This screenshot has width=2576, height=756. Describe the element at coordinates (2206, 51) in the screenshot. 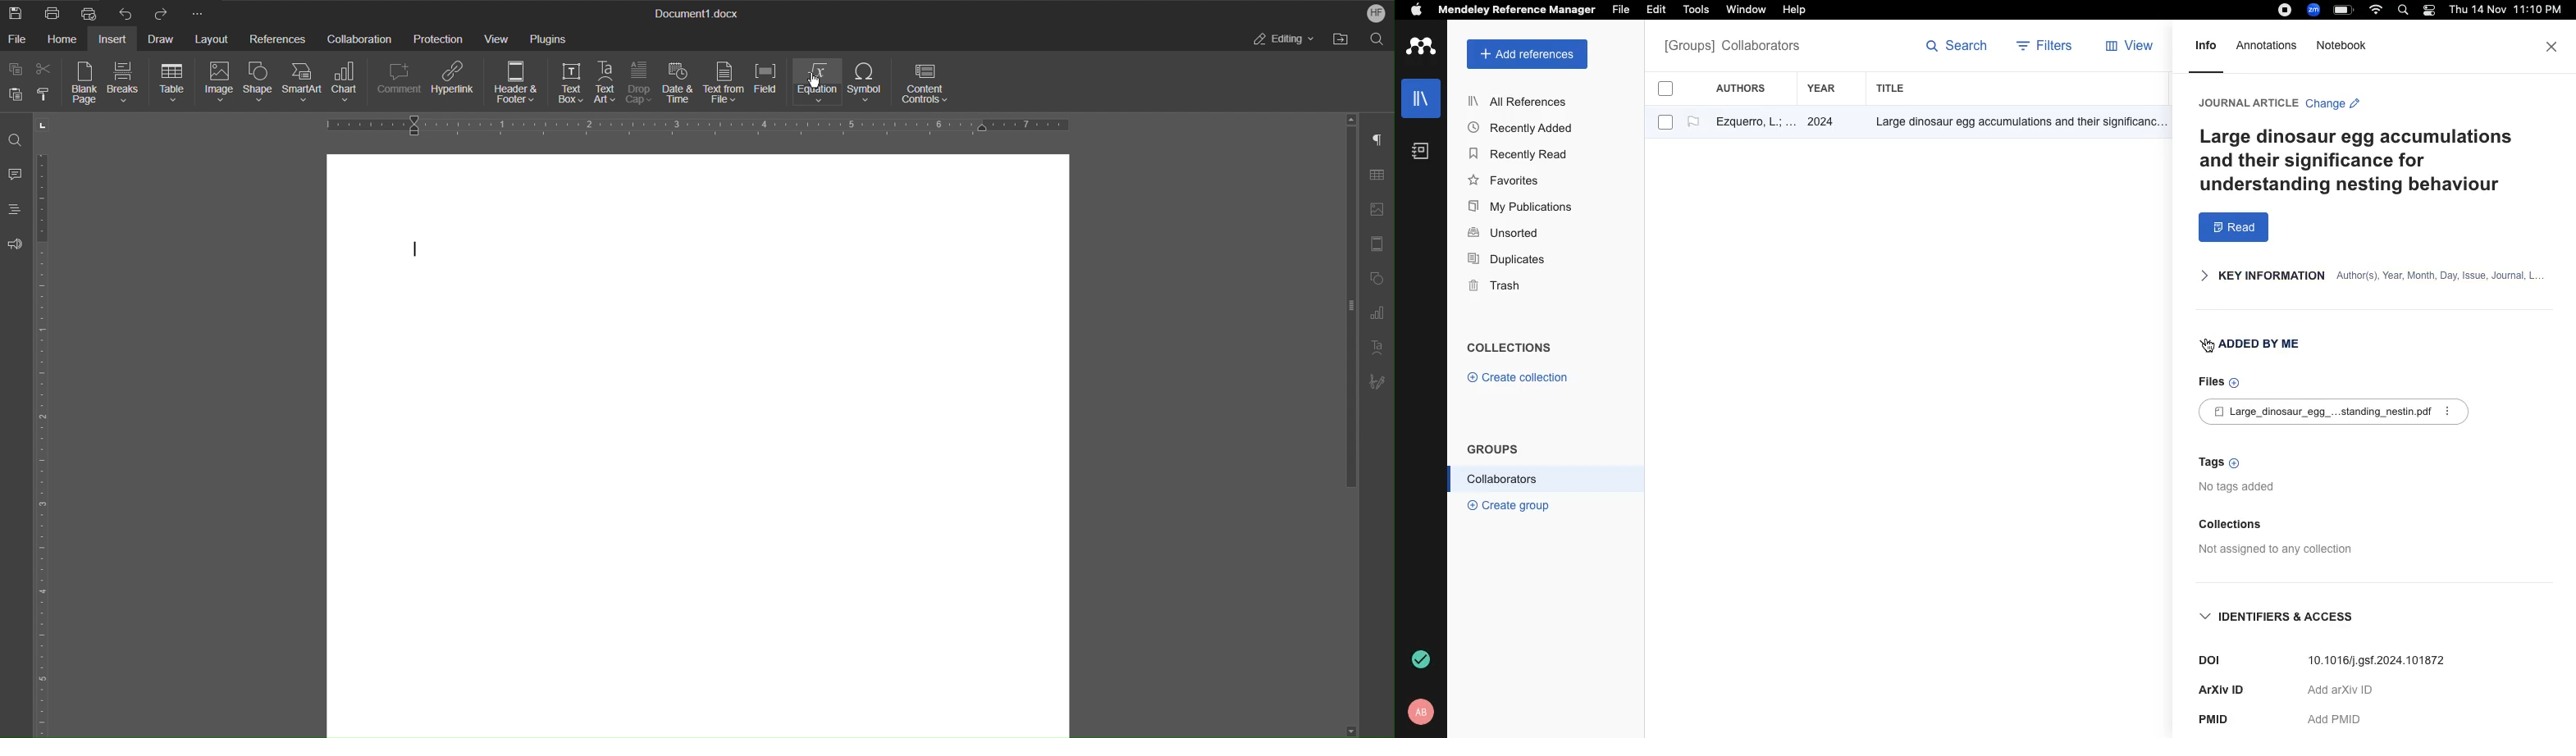

I see `info` at that location.